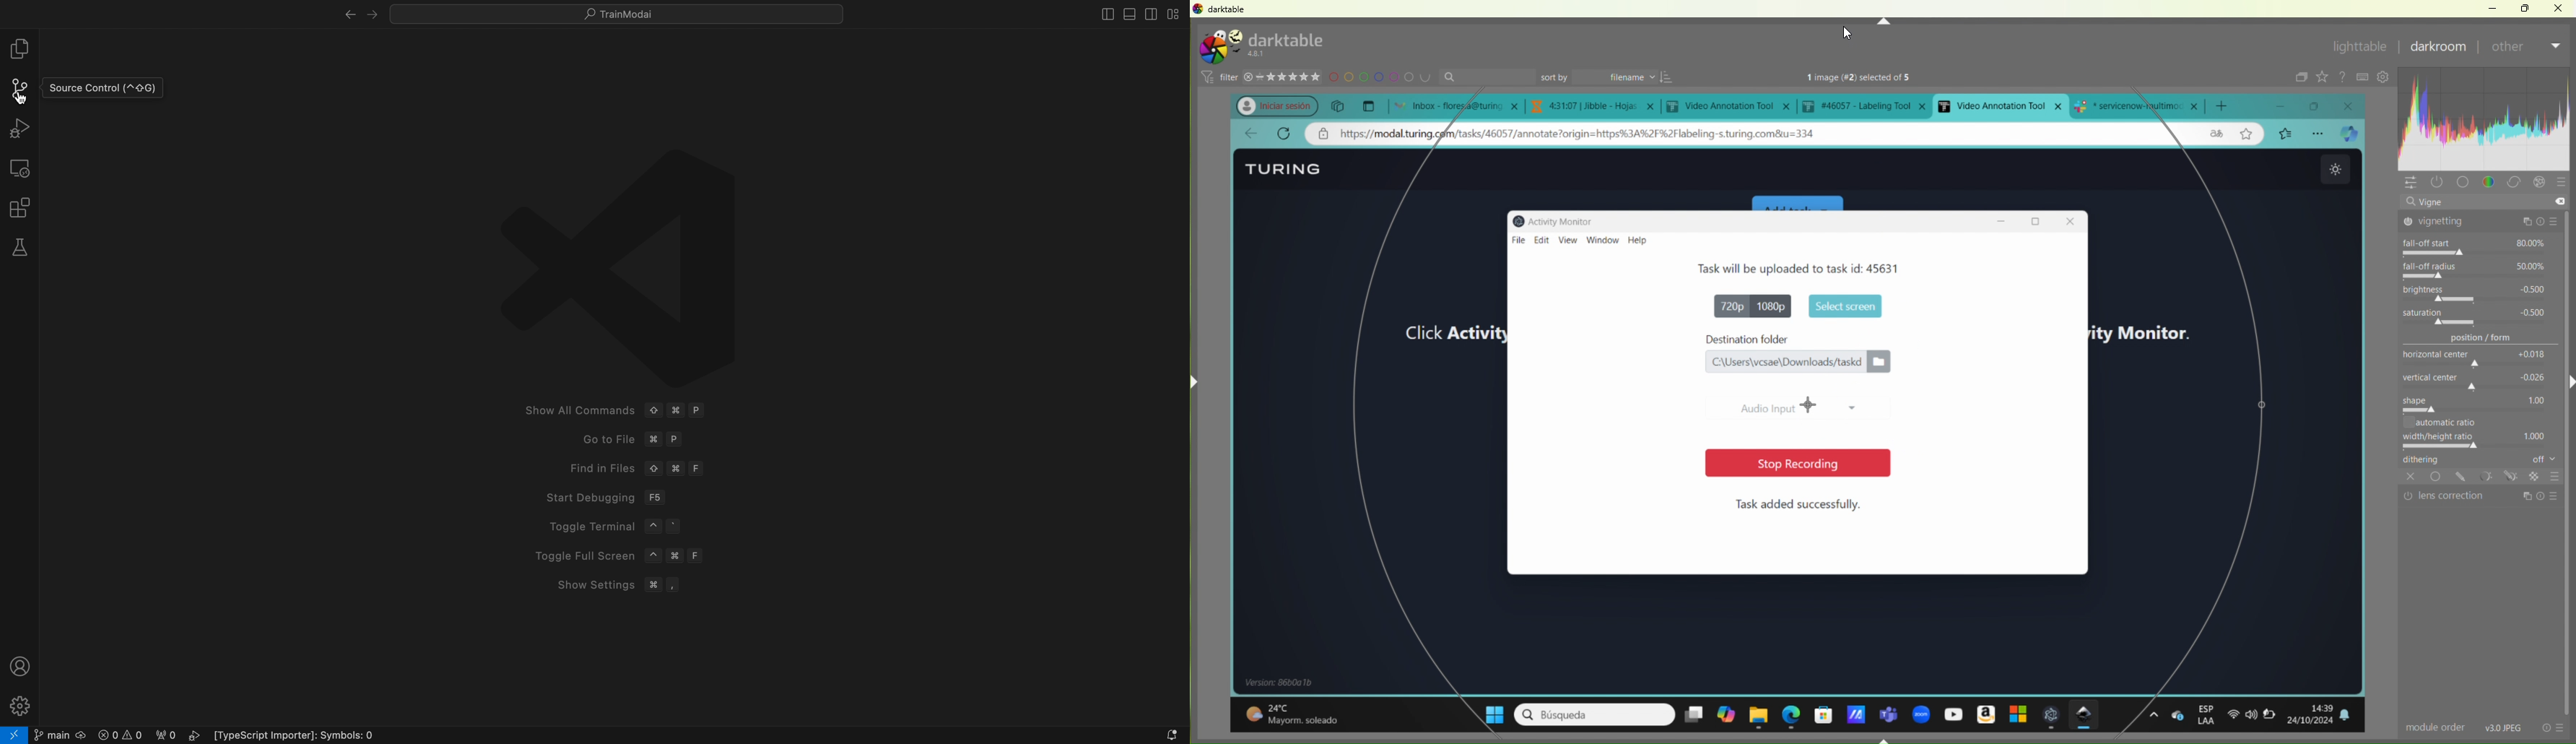 This screenshot has height=756, width=2576. I want to click on Down, so click(1885, 739).